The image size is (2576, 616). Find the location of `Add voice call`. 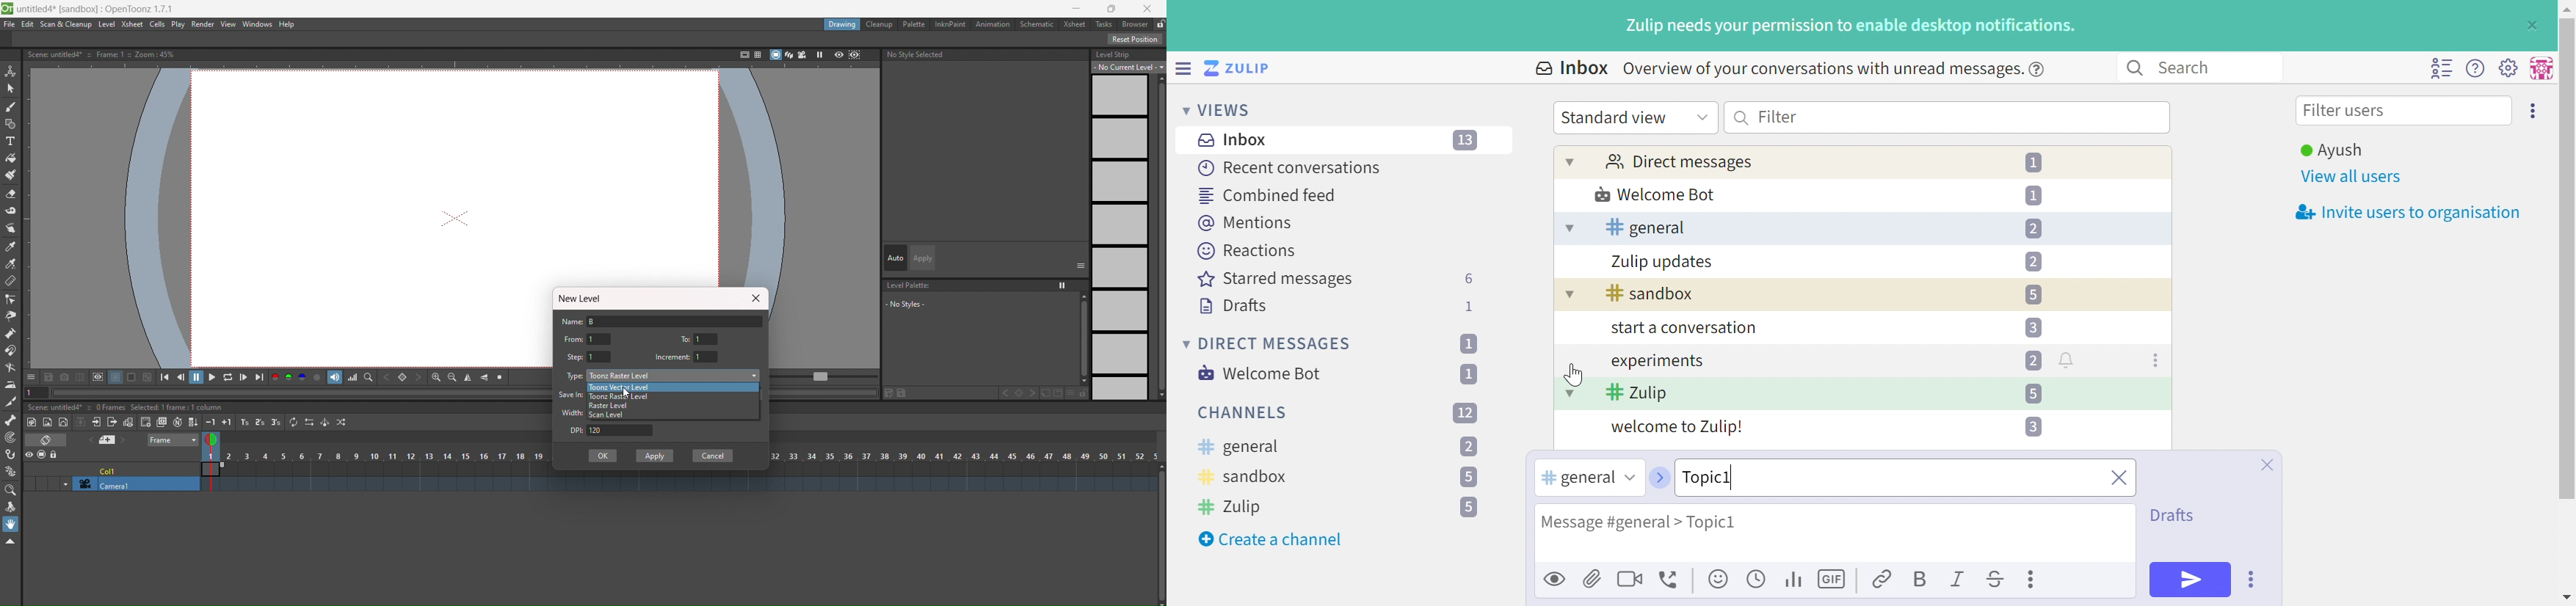

Add voice call is located at coordinates (1671, 580).